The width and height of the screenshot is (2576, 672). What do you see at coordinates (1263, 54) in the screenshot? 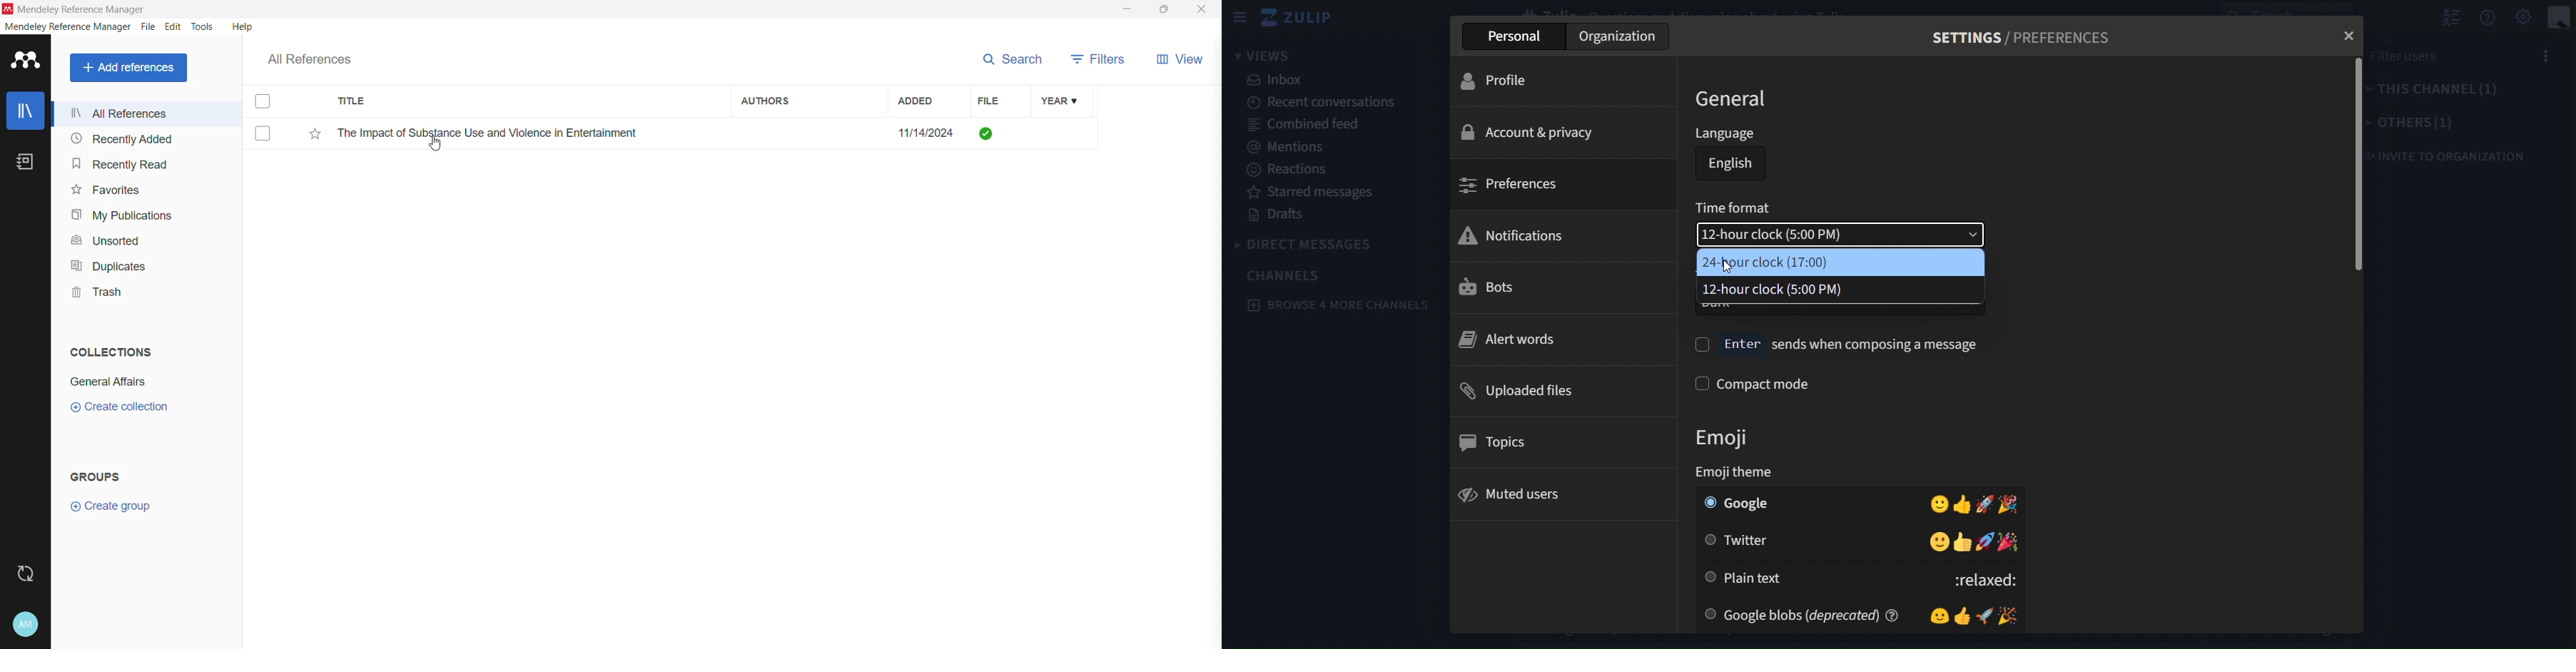
I see `views` at bounding box center [1263, 54].